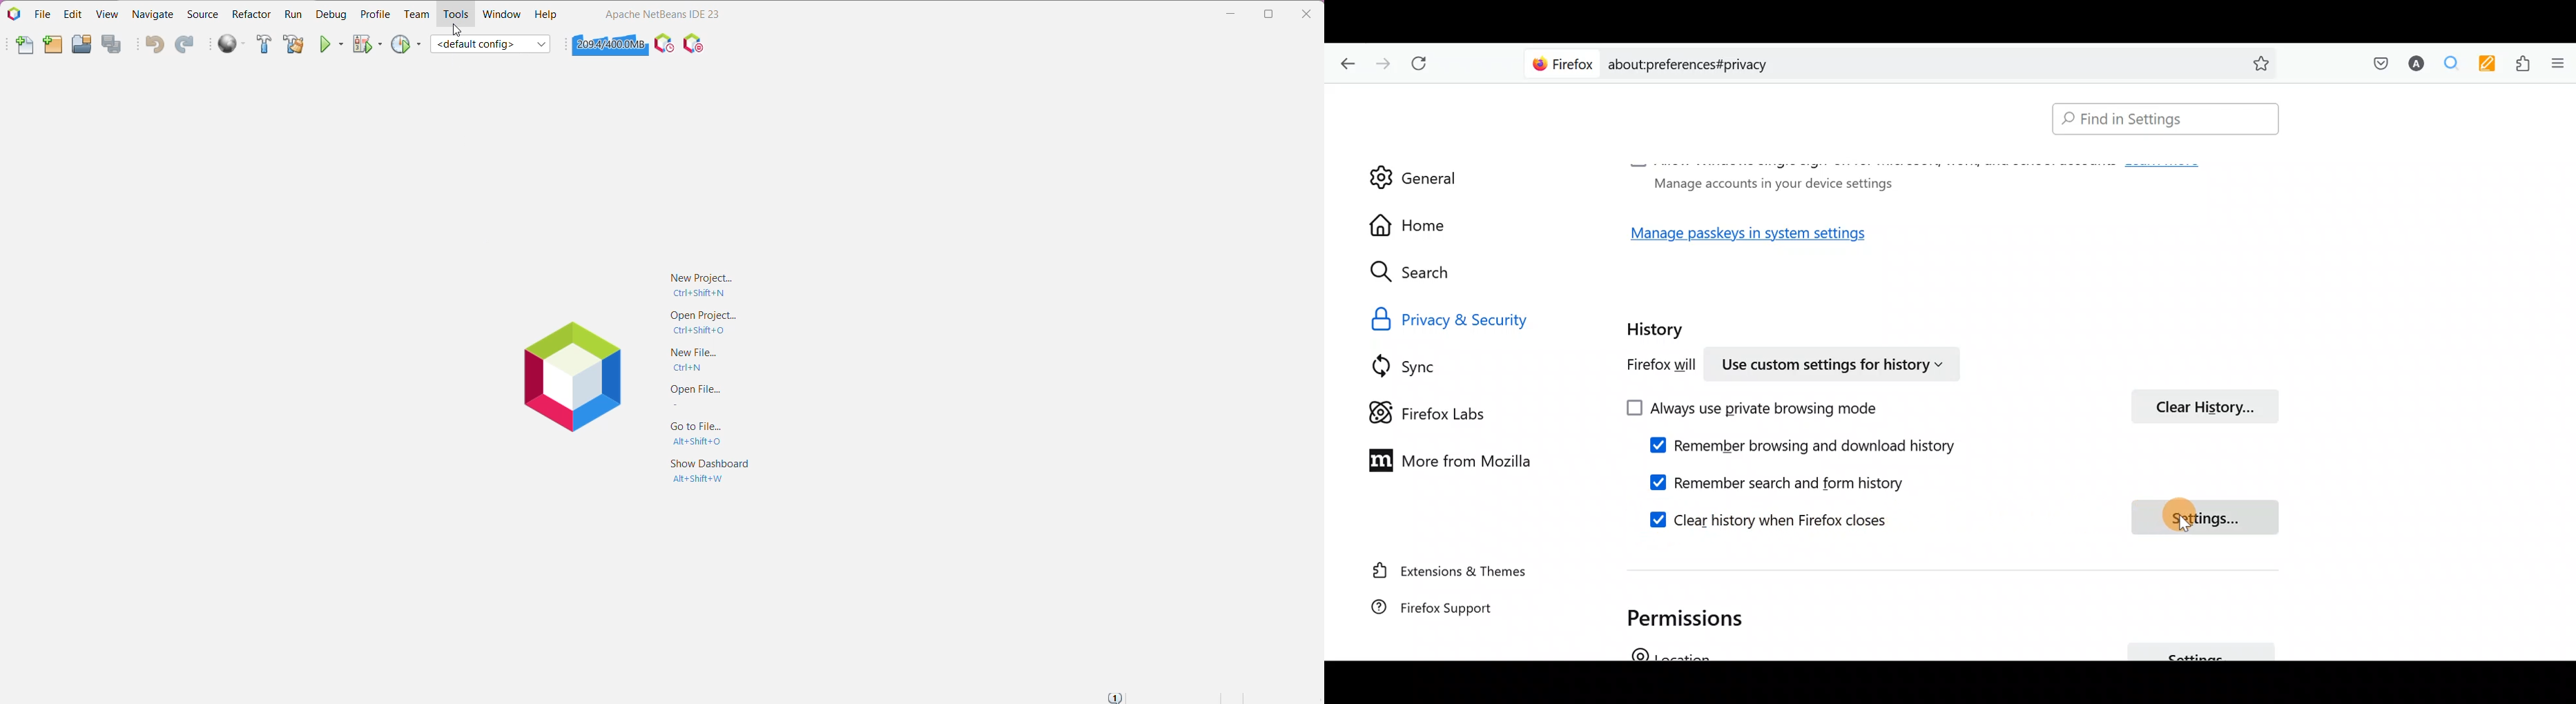 Image resolution: width=2576 pixels, height=728 pixels. I want to click on Firefox labs, so click(1438, 411).